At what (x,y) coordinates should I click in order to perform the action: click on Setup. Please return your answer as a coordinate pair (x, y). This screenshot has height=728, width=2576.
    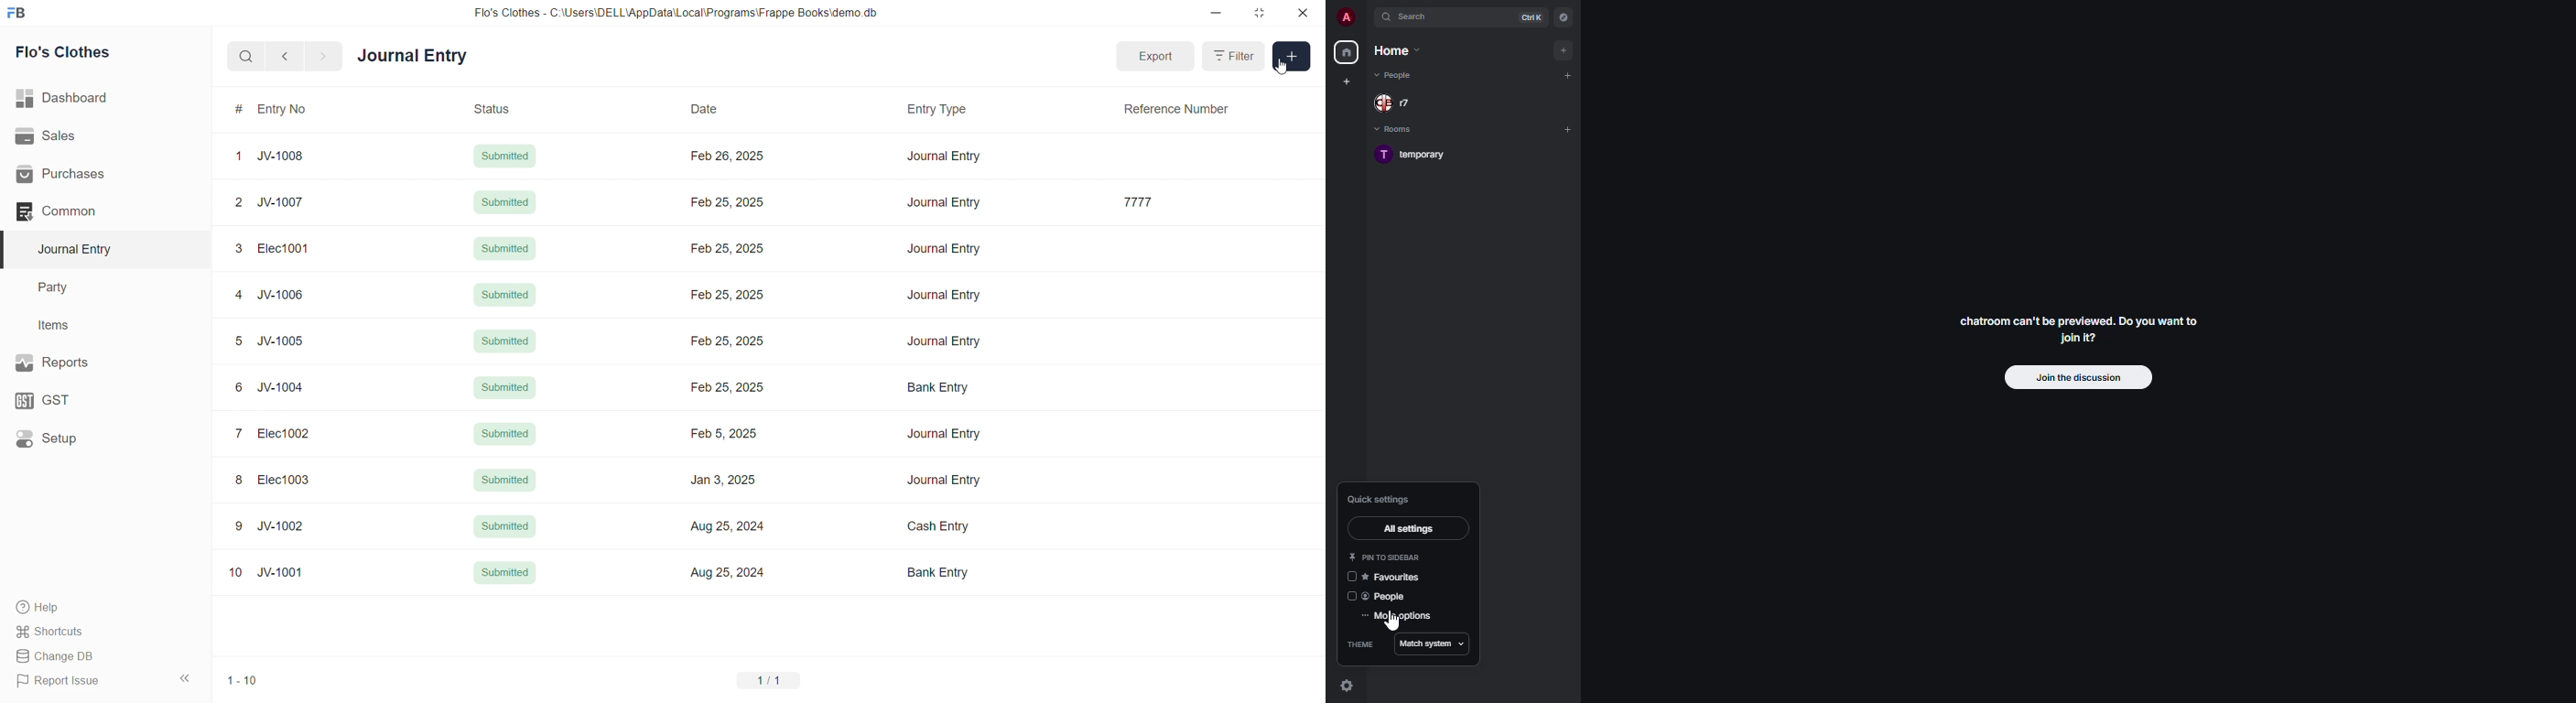
    Looking at the image, I should click on (79, 441).